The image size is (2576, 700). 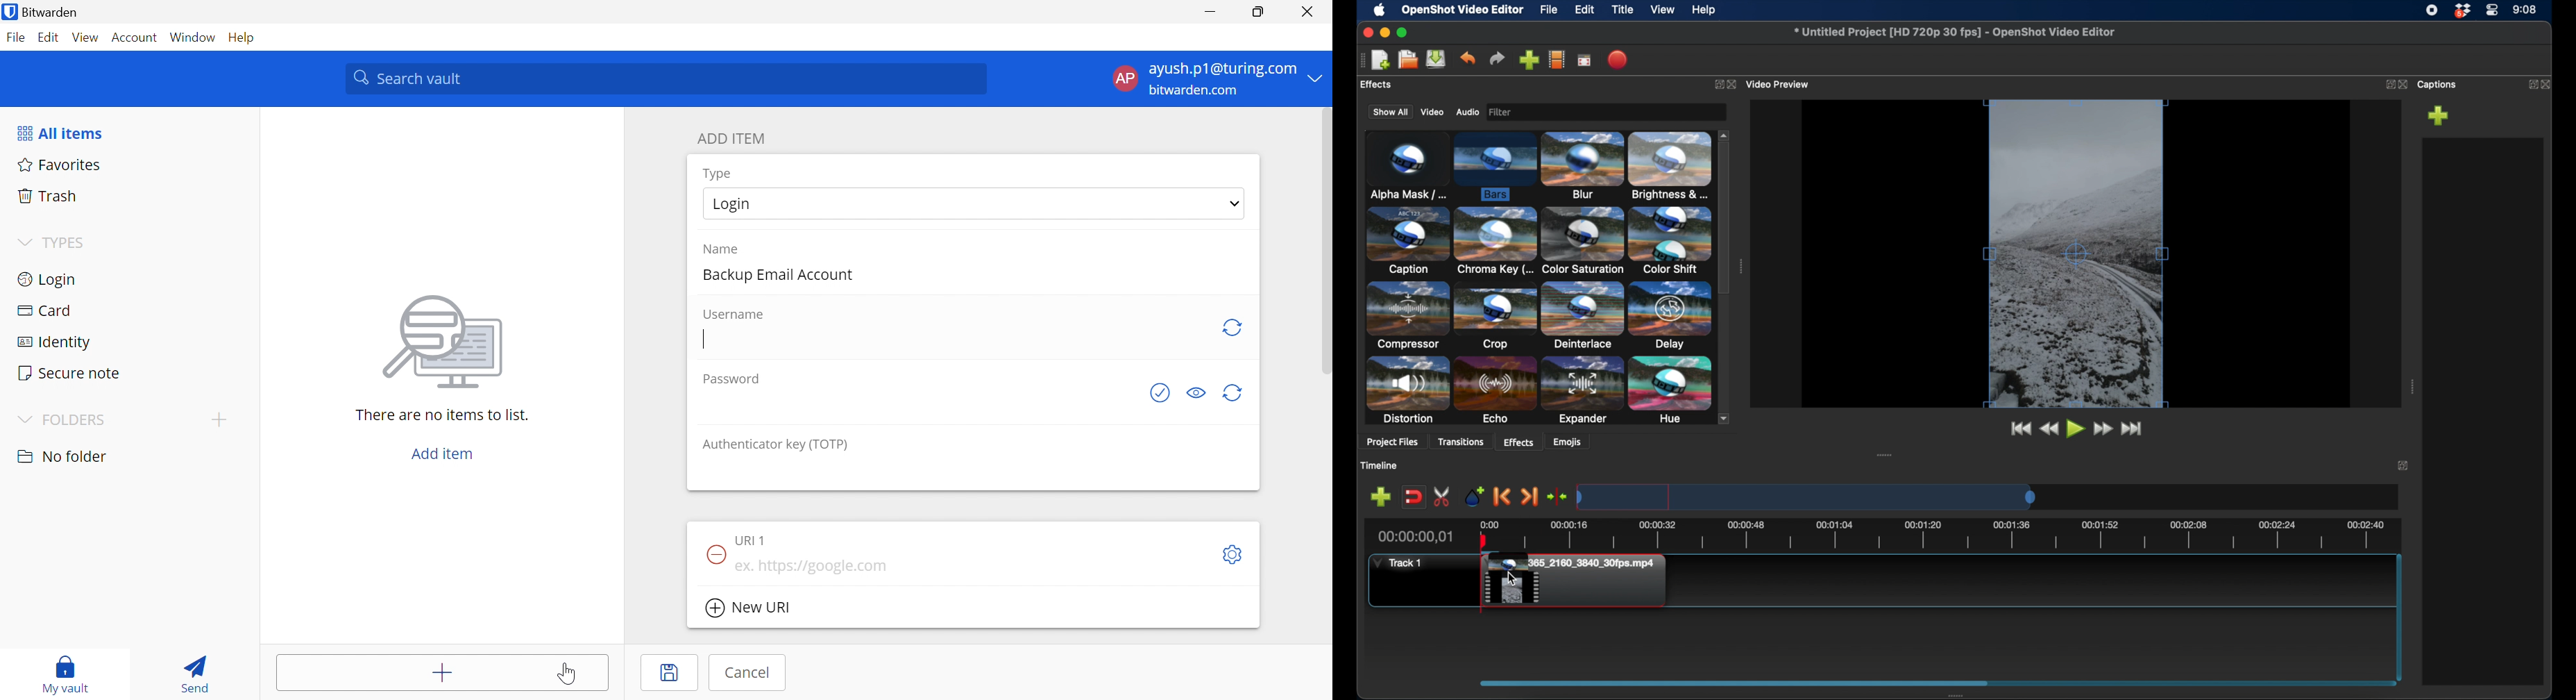 I want to click on full screen, so click(x=1584, y=60).